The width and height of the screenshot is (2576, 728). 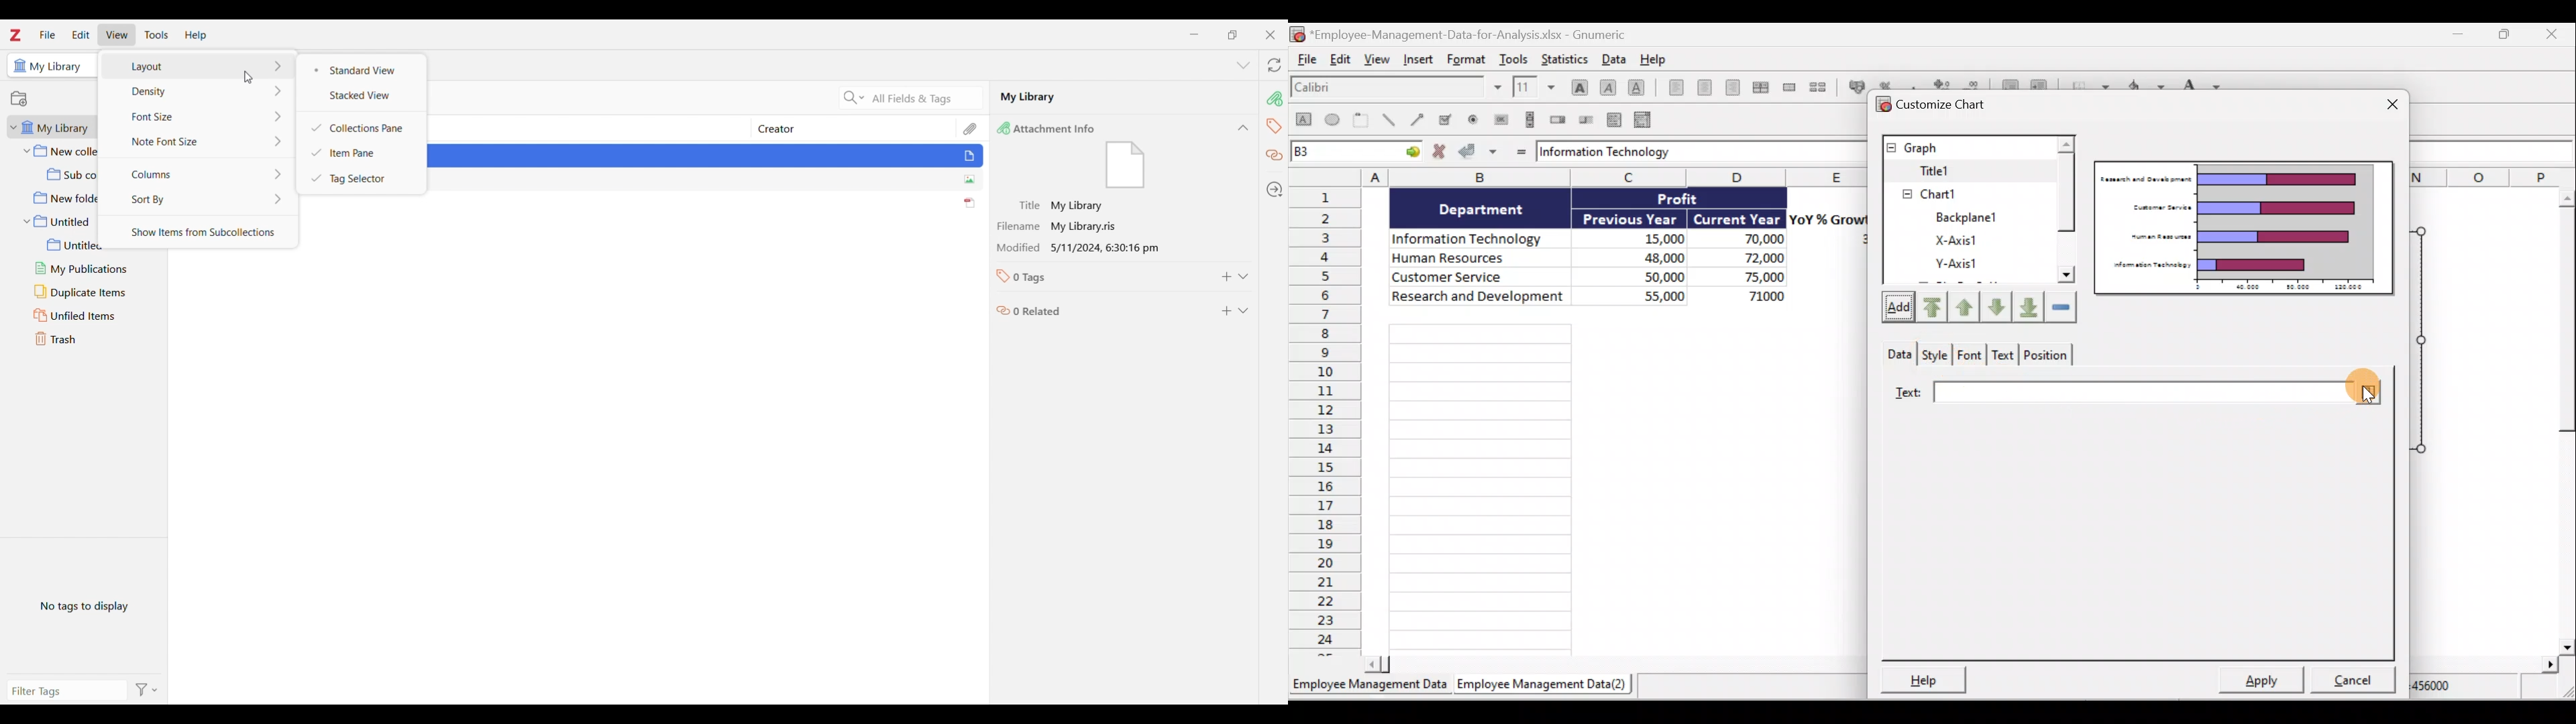 I want to click on Attachments, so click(x=1275, y=93).